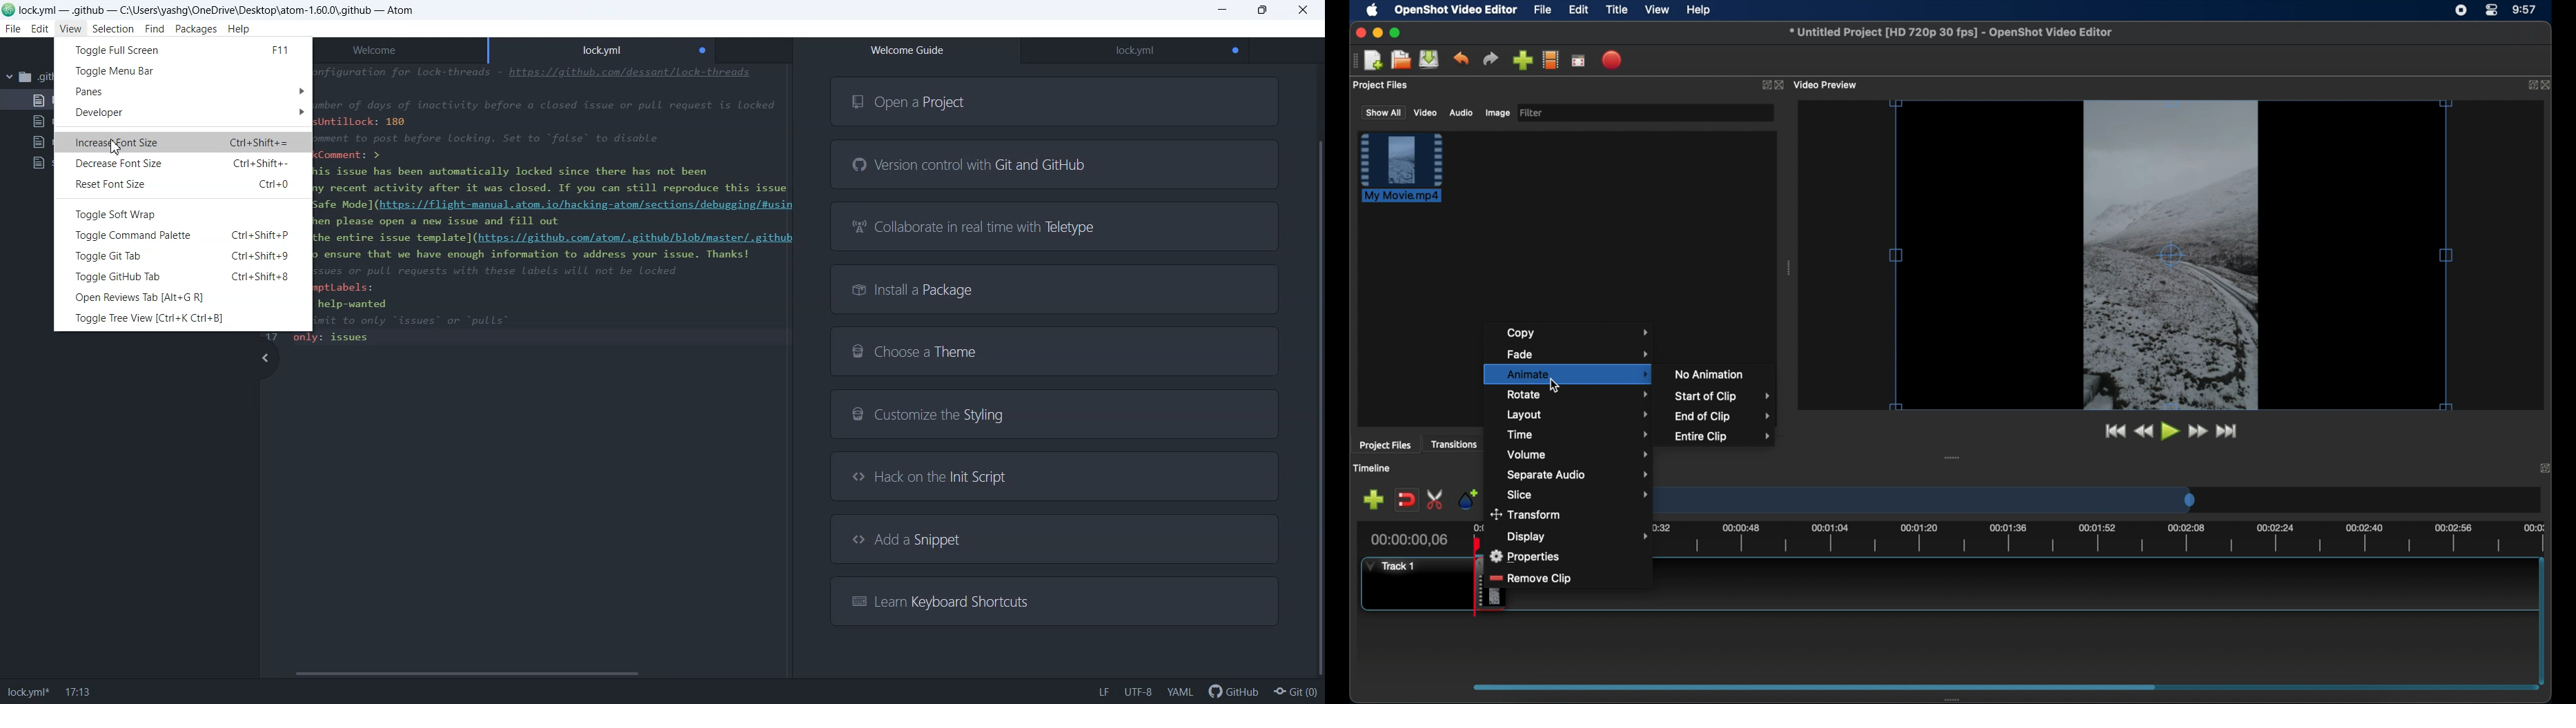 The width and height of the screenshot is (2576, 728). I want to click on fade menu, so click(1578, 353).